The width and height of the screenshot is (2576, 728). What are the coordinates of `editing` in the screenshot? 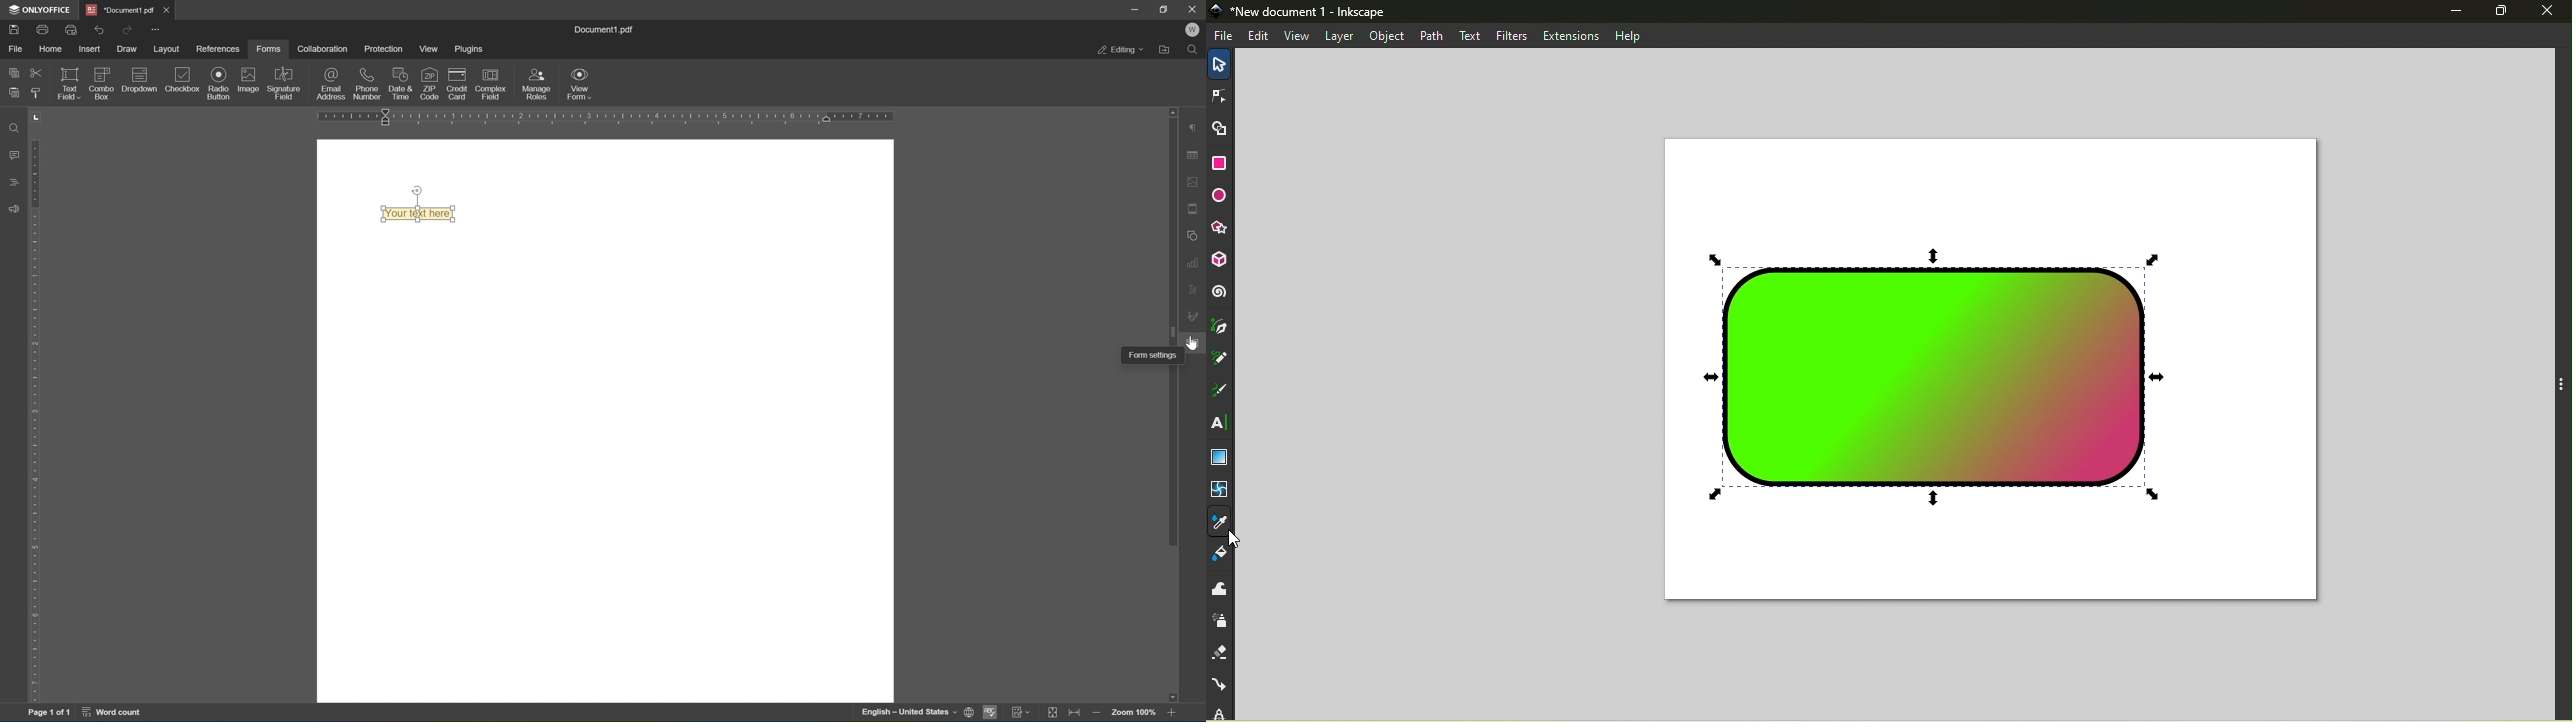 It's located at (1120, 49).